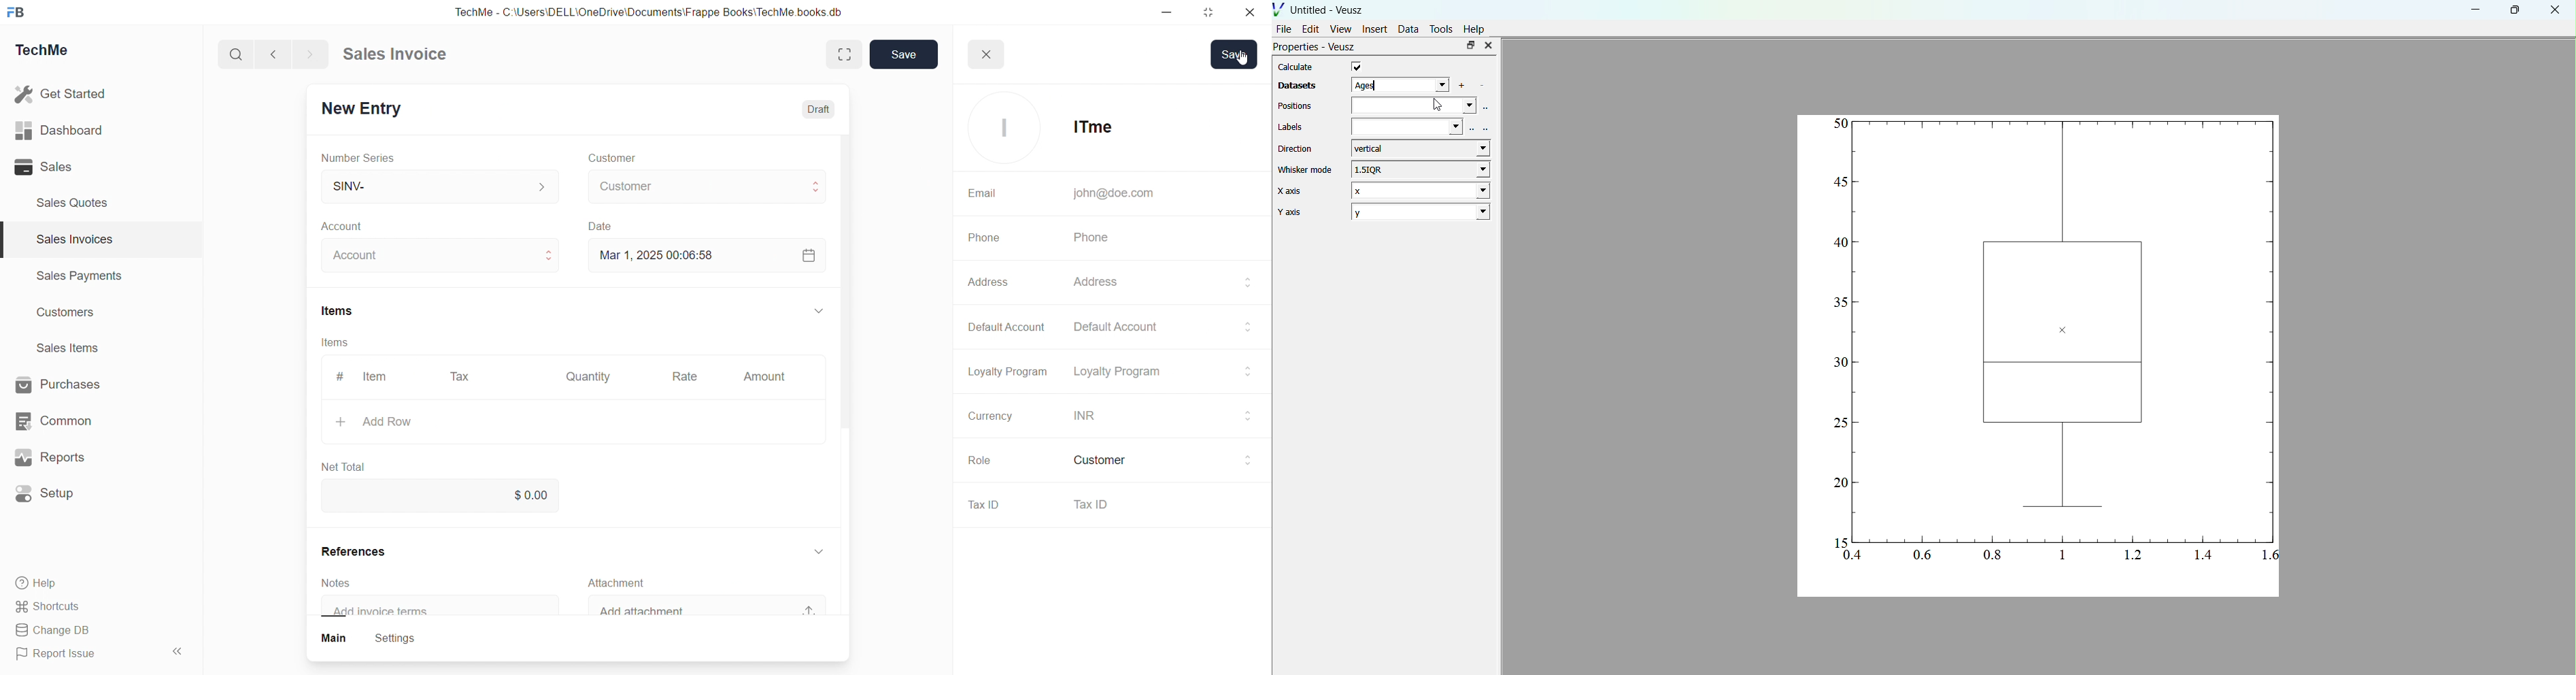  What do you see at coordinates (73, 278) in the screenshot?
I see `Sales Payments` at bounding box center [73, 278].